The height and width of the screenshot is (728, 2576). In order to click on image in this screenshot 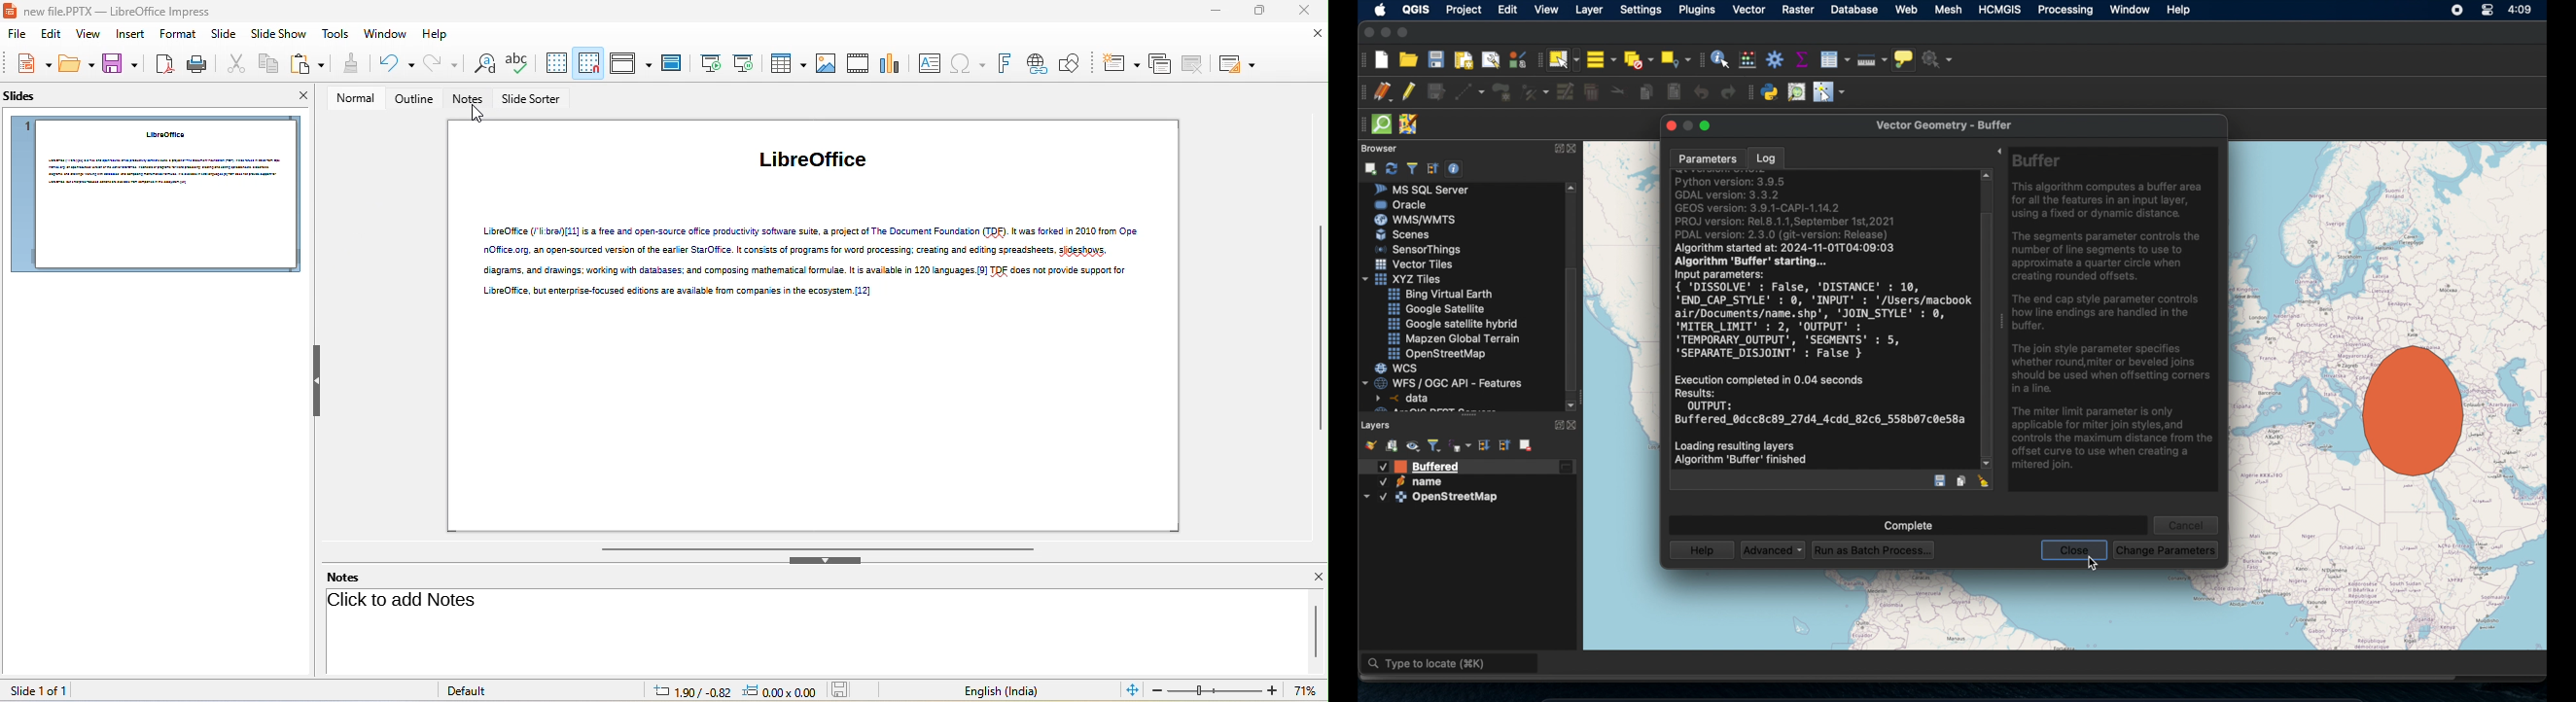, I will do `click(826, 64)`.